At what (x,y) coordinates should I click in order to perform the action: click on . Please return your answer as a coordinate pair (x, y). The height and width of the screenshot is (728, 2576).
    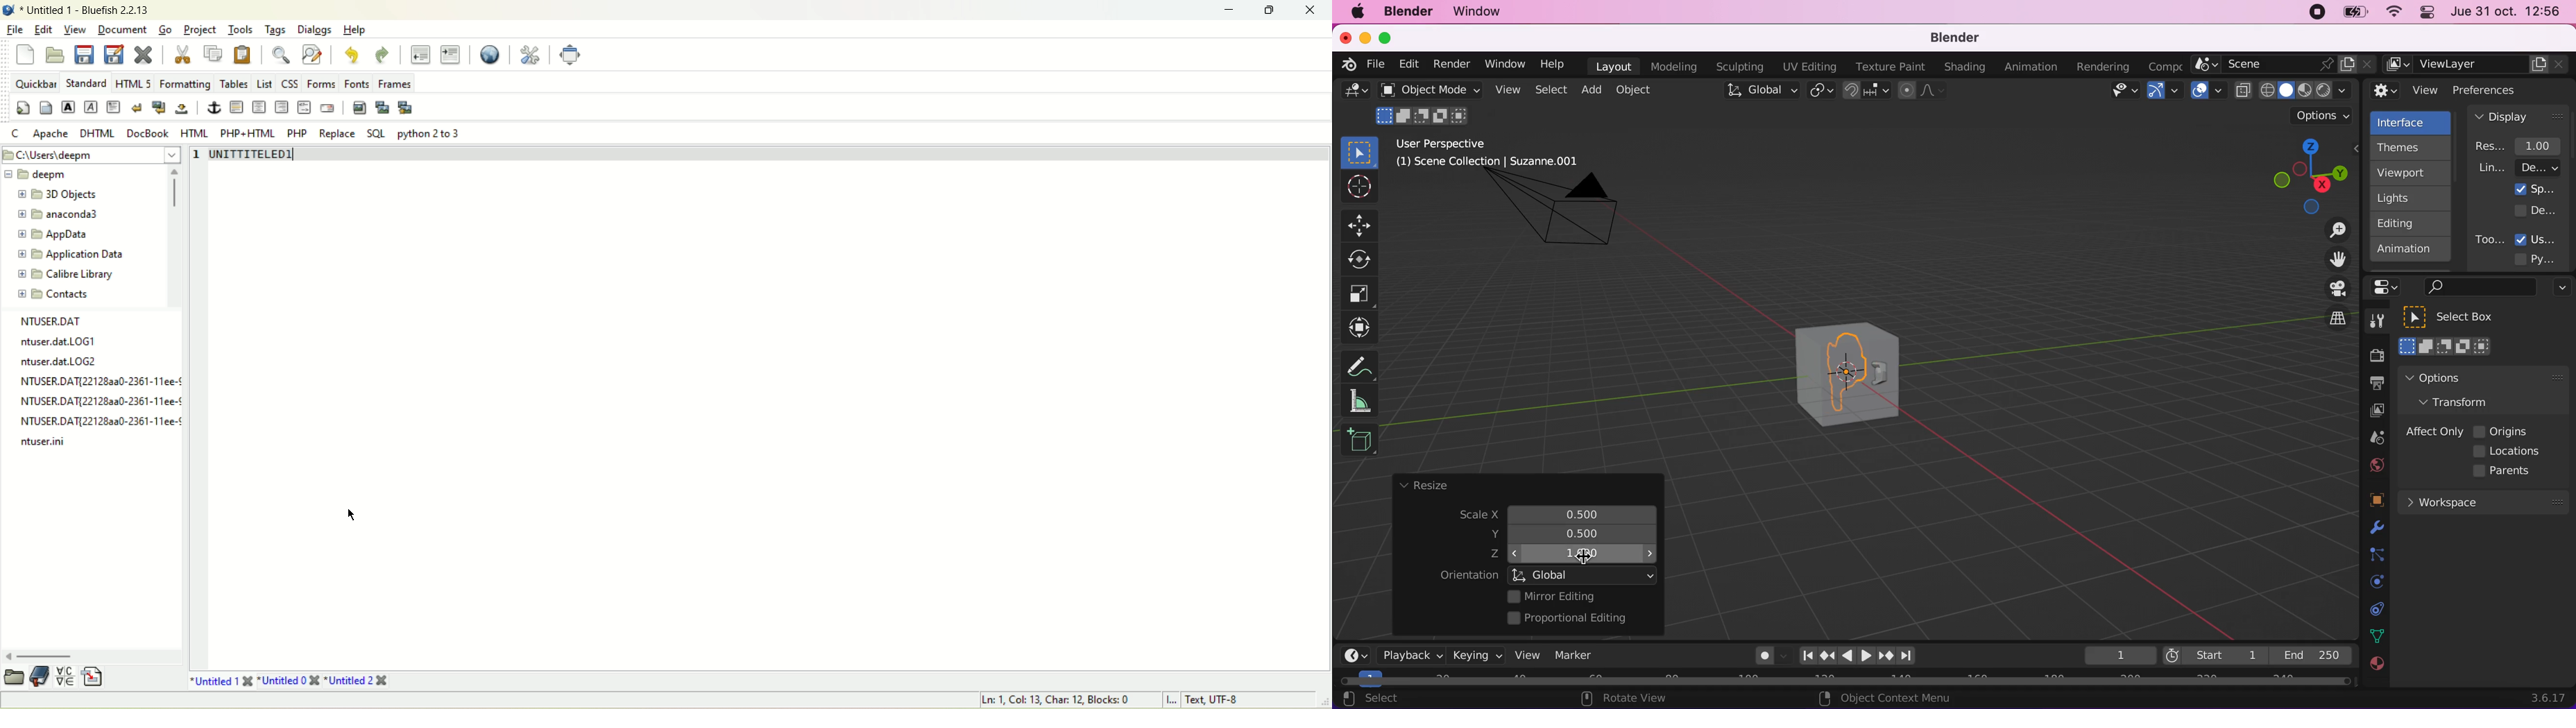
    Looking at the image, I should click on (101, 382).